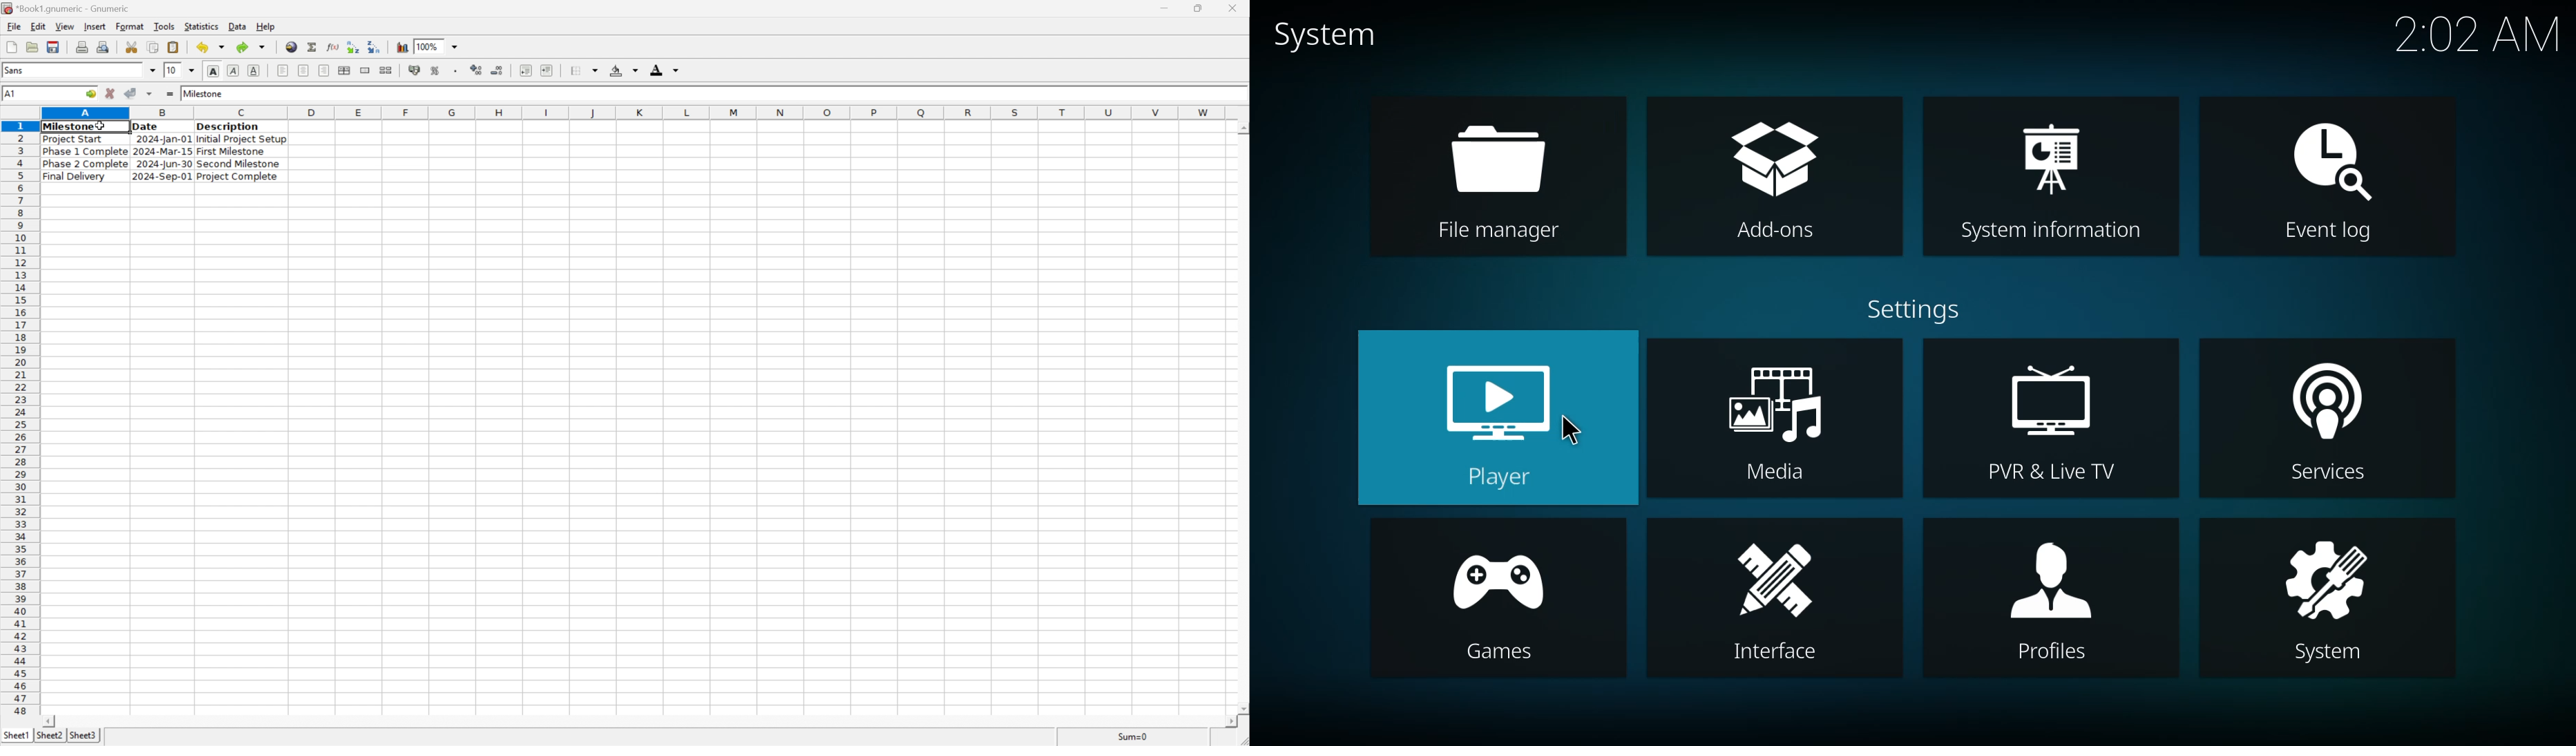 This screenshot has height=756, width=2576. Describe the element at coordinates (173, 47) in the screenshot. I see `paste` at that location.